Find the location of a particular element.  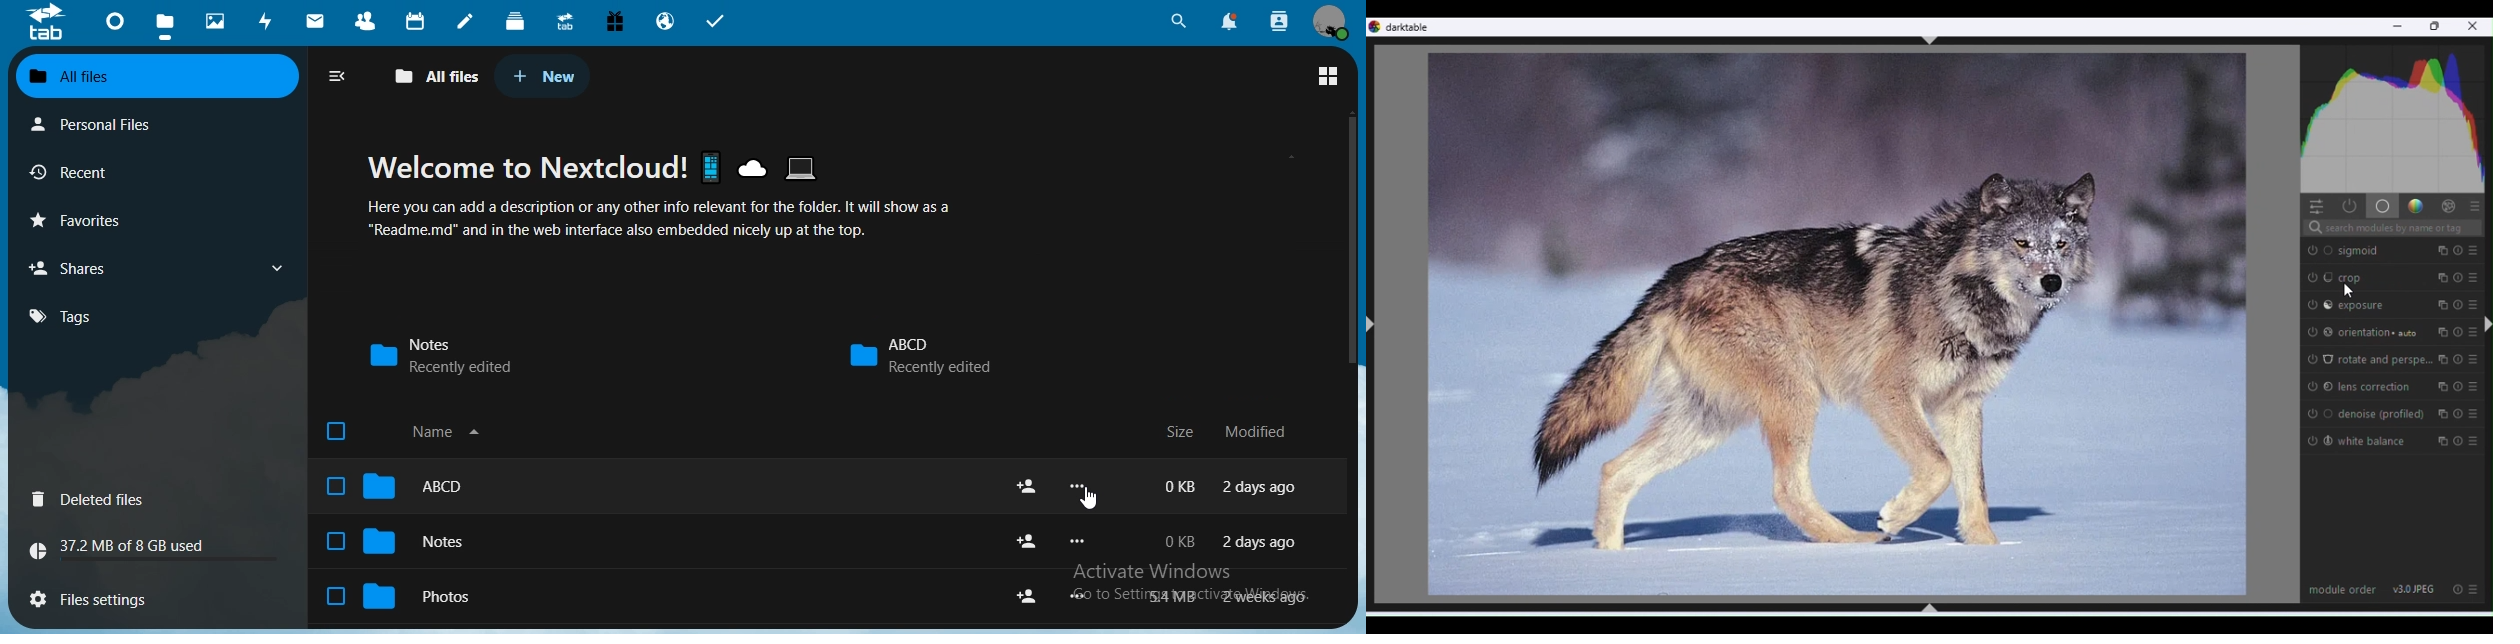

Preset  is located at coordinates (2476, 205).